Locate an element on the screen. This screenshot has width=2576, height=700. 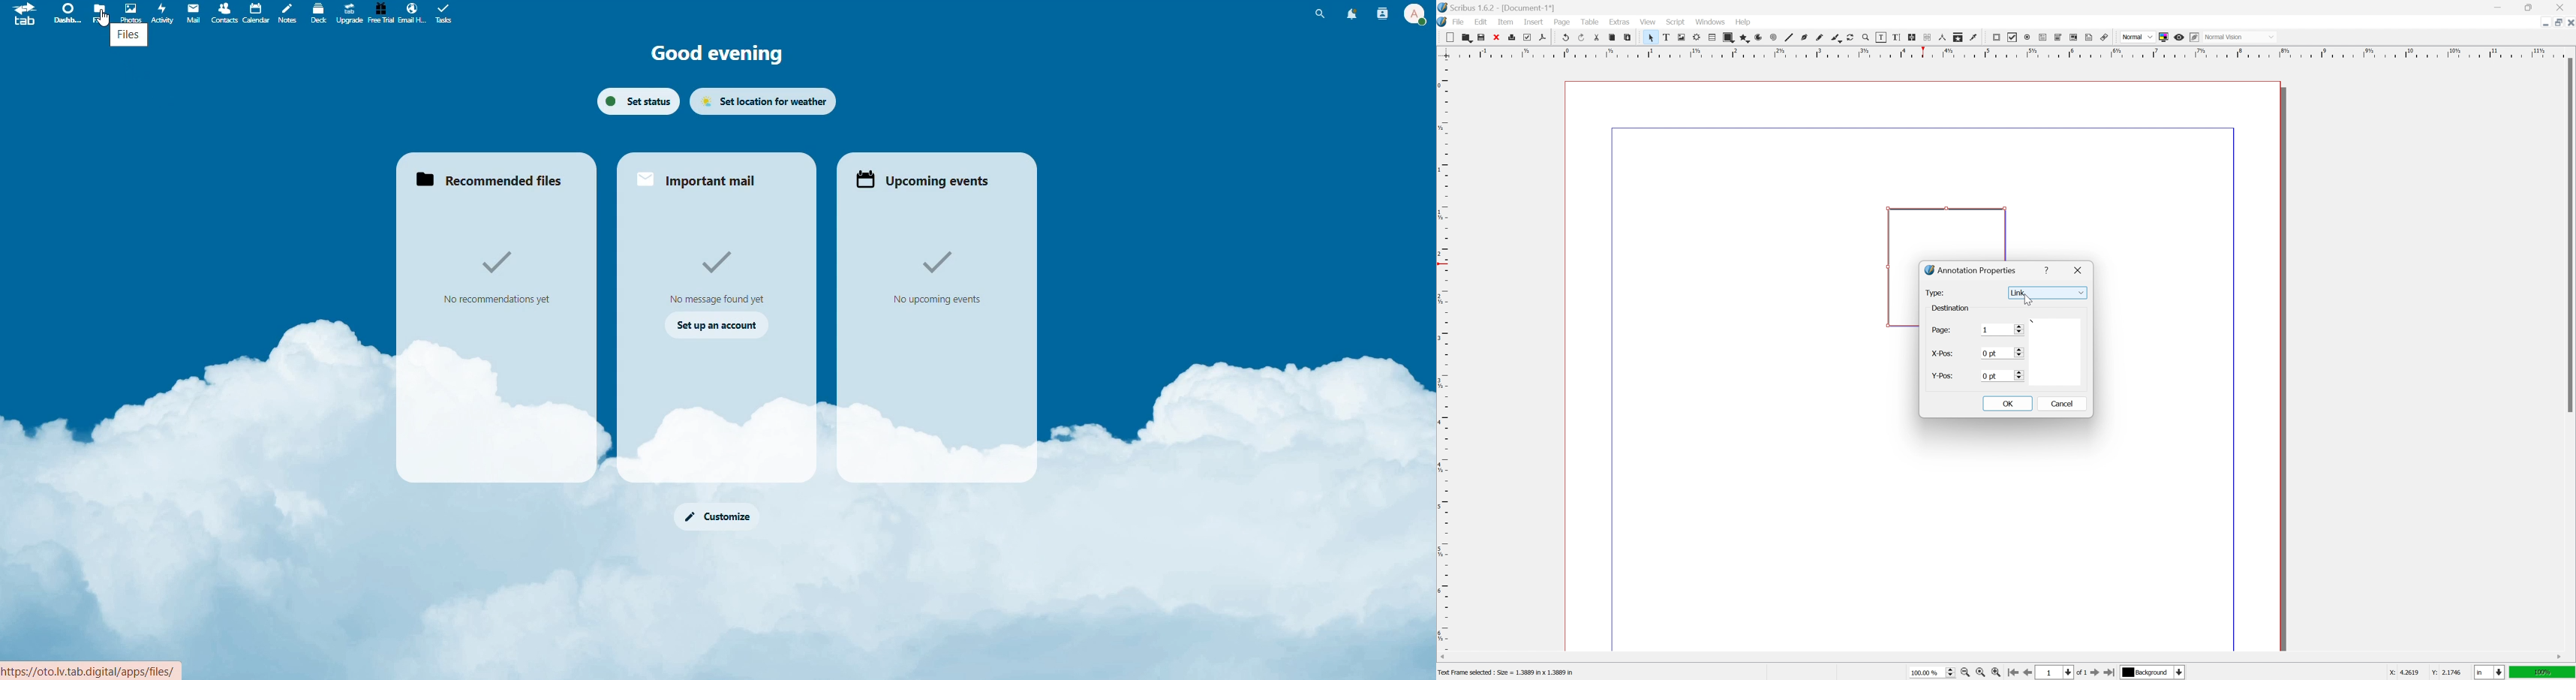
close is located at coordinates (2561, 7).